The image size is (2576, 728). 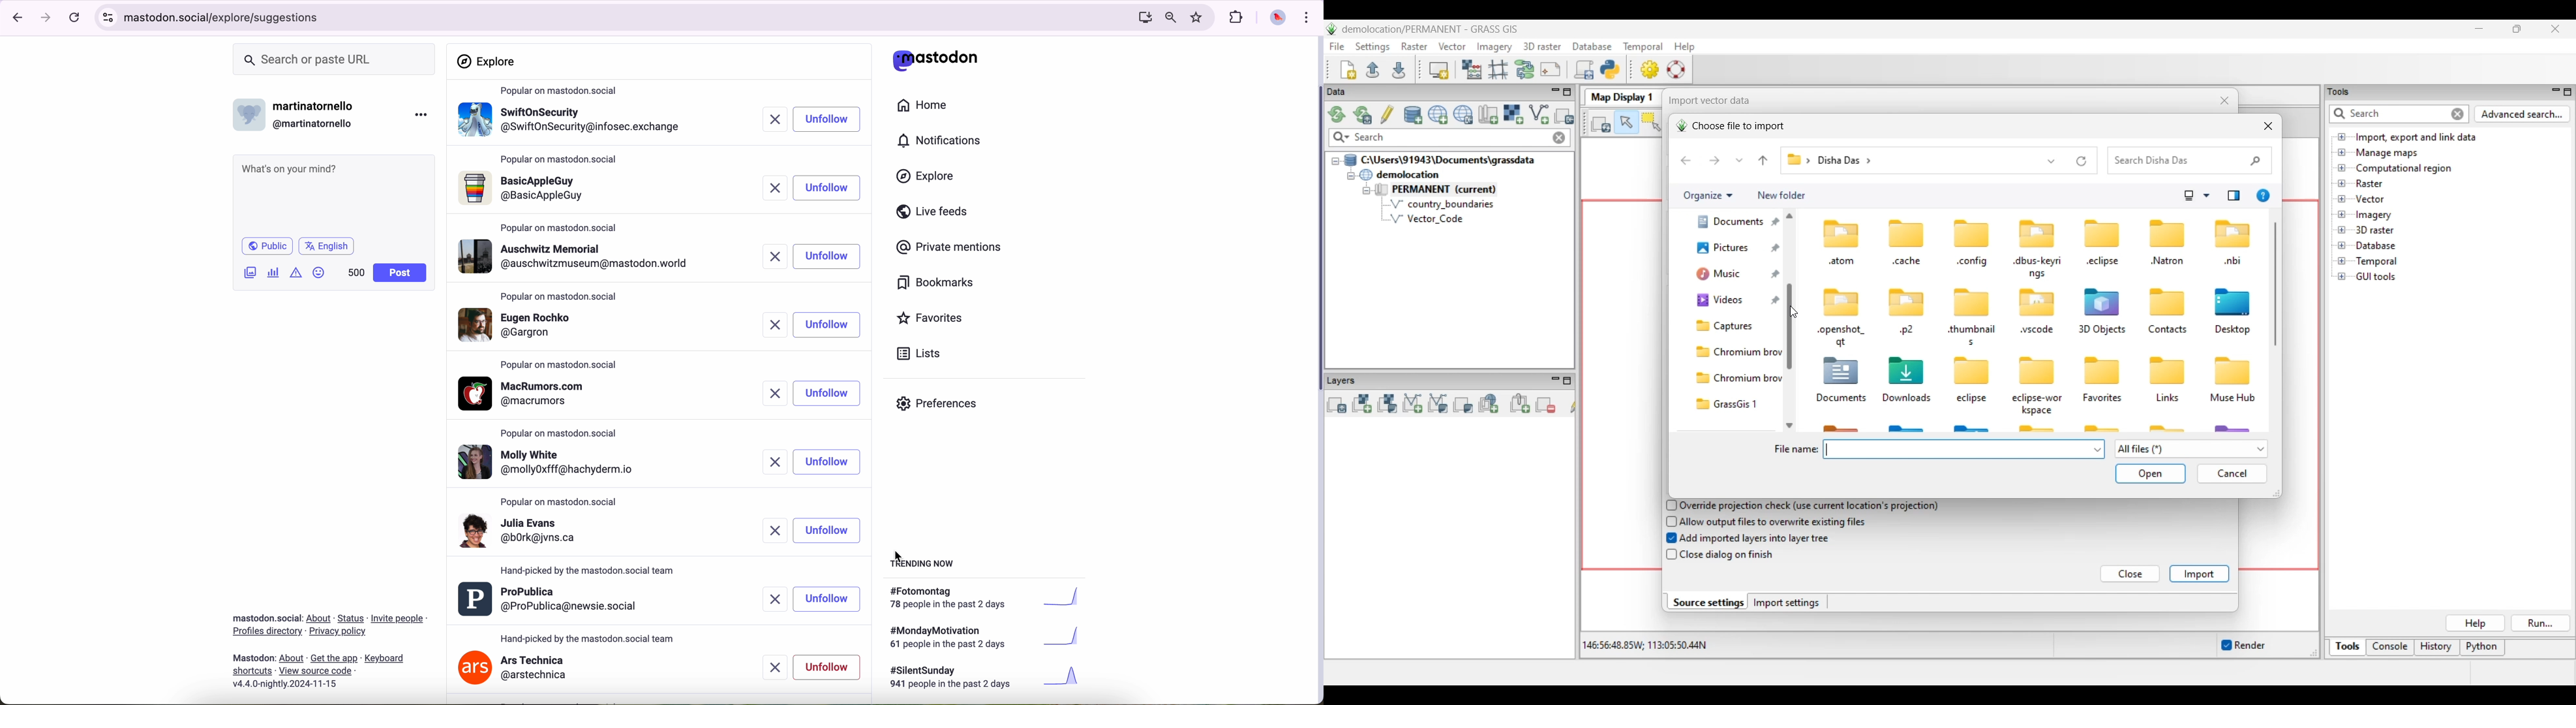 I want to click on Allow edits outside of the current mapset, so click(x=1387, y=114).